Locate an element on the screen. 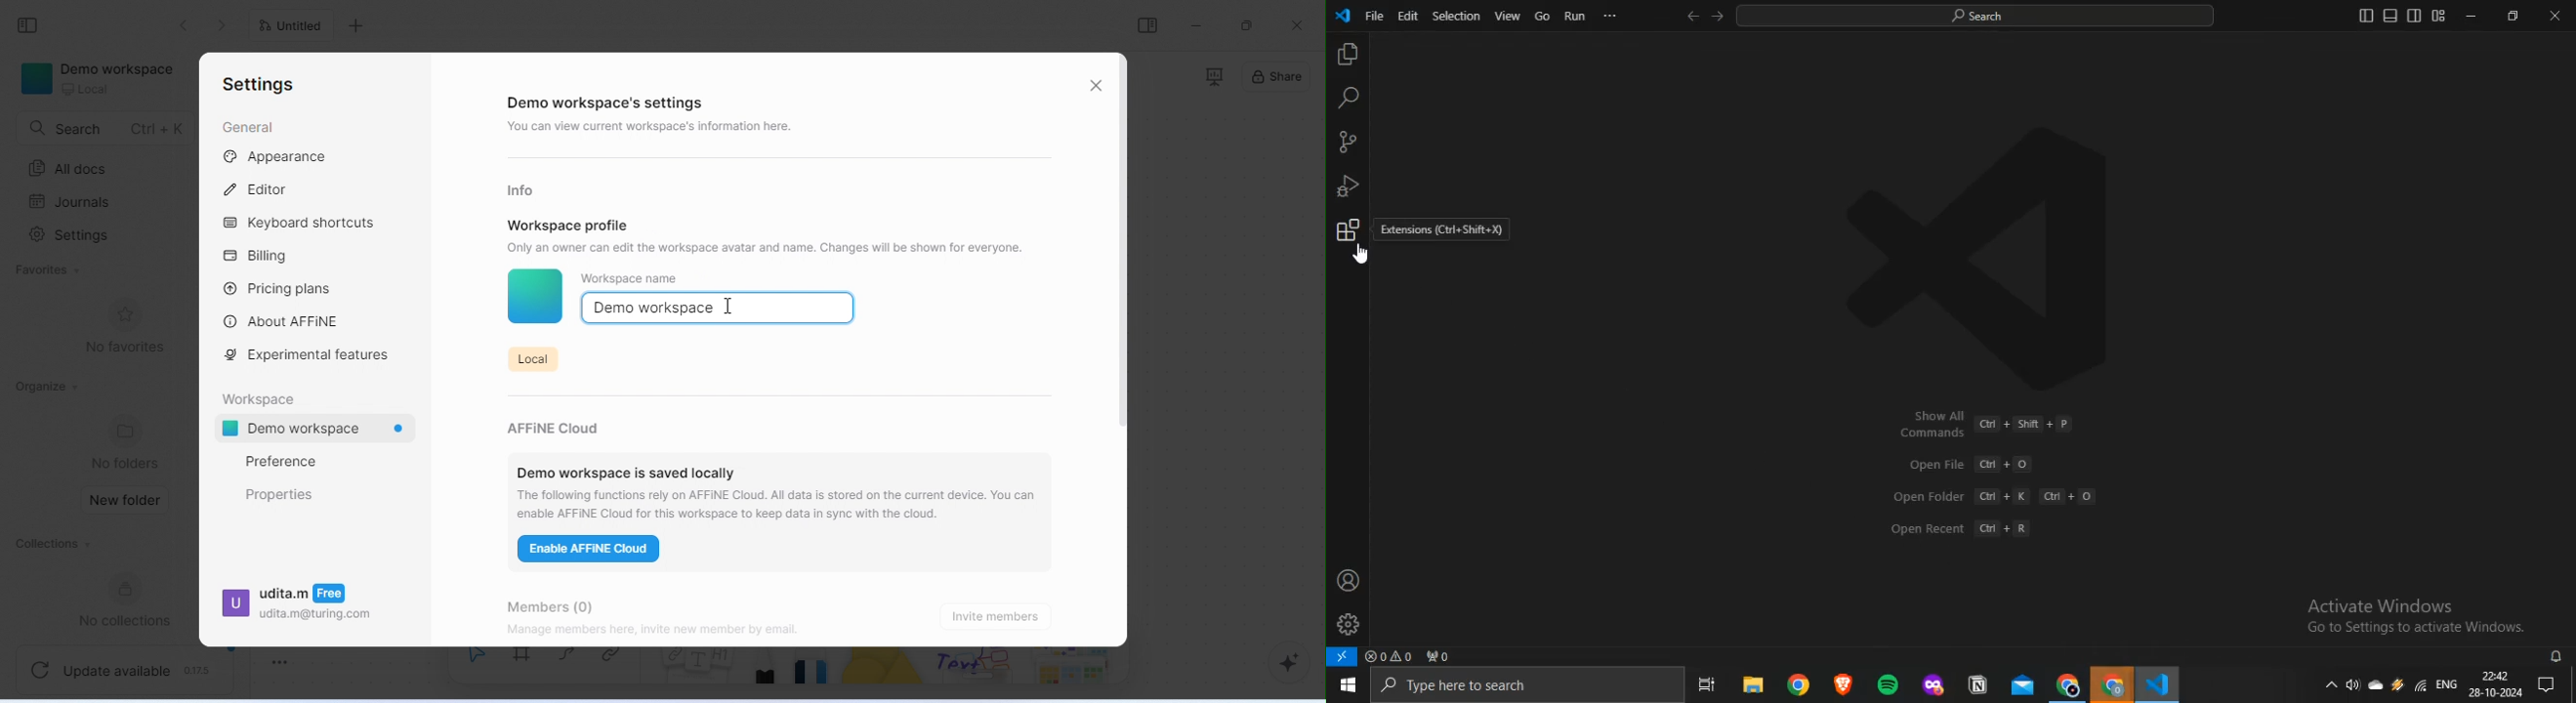 The height and width of the screenshot is (728, 2576). new folder is located at coordinates (127, 501).